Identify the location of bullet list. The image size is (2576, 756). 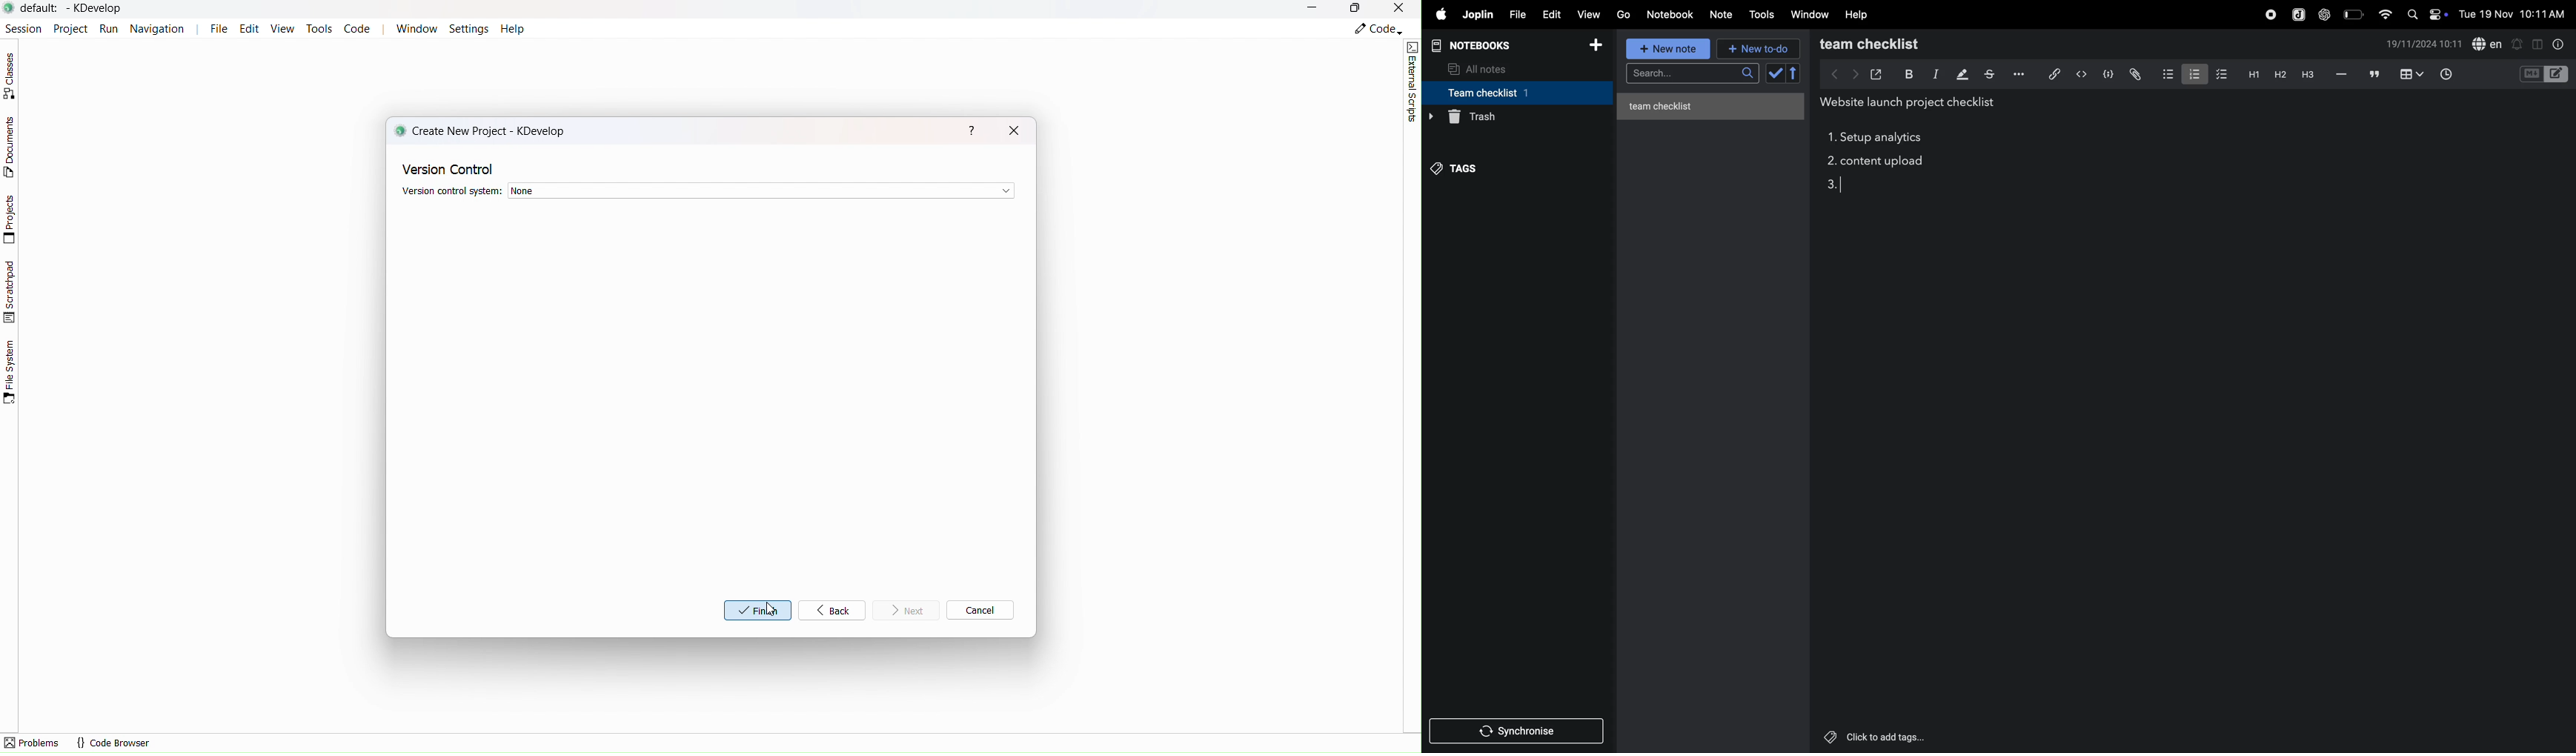
(2166, 74).